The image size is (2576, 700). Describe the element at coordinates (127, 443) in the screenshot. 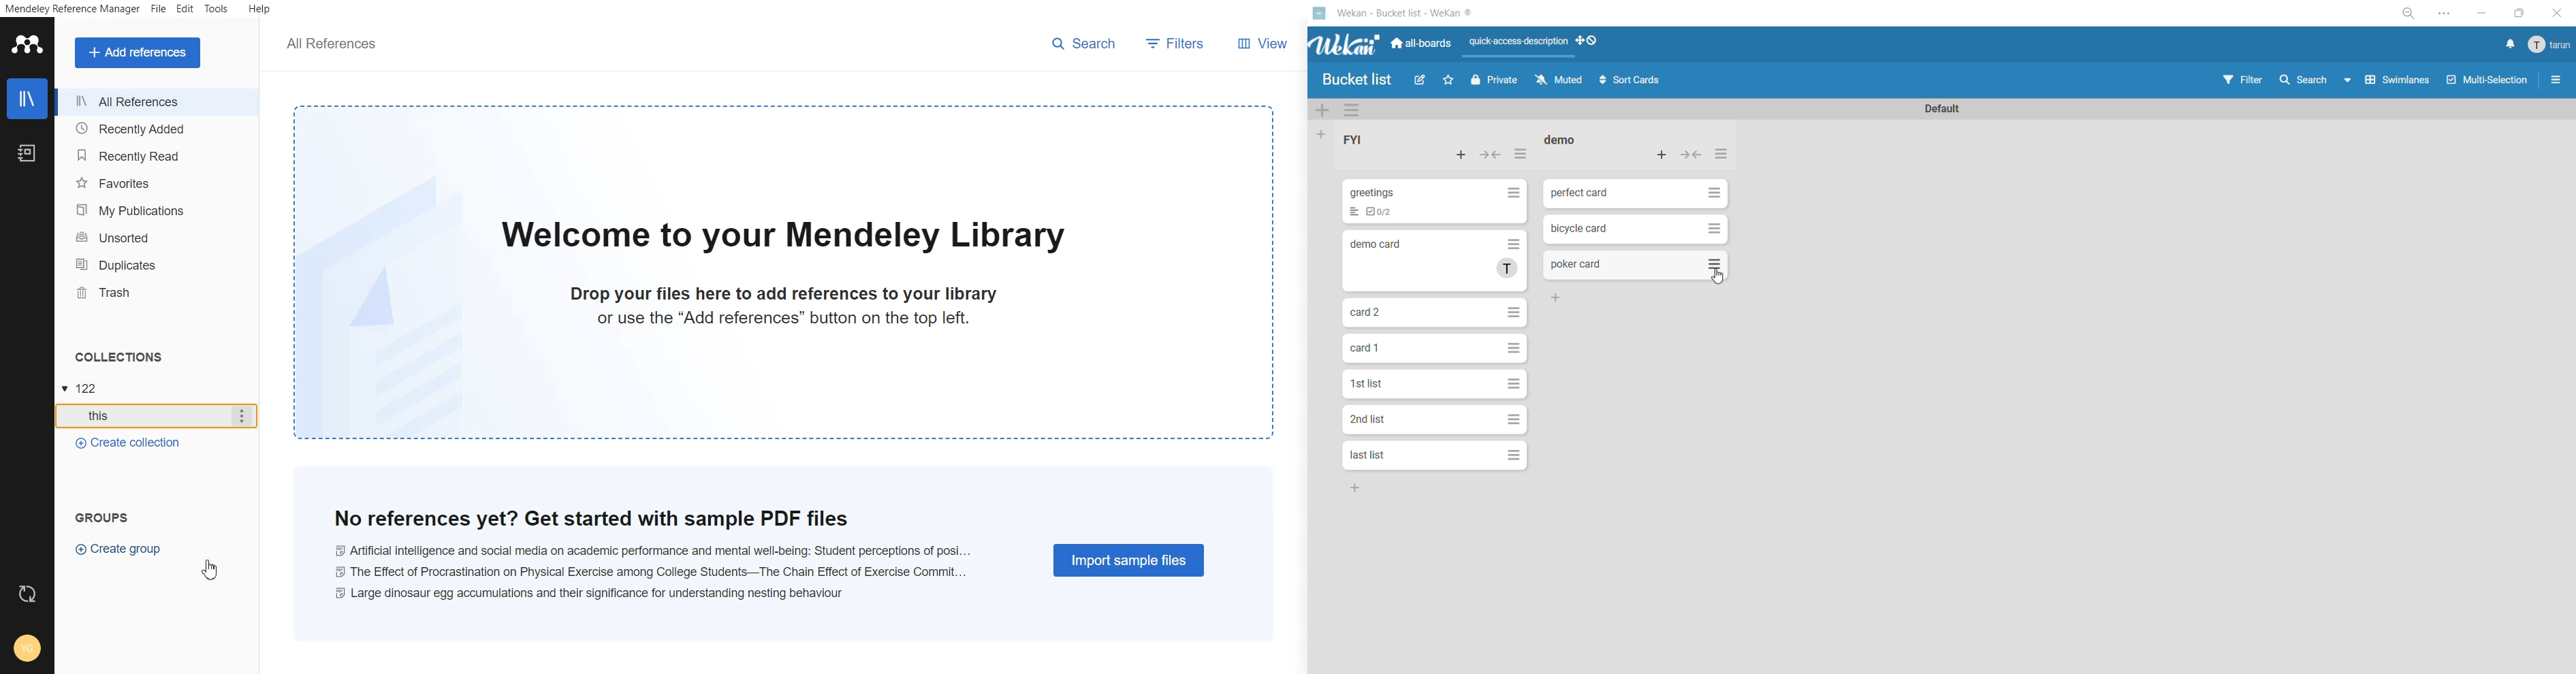

I see `Create collections` at that location.